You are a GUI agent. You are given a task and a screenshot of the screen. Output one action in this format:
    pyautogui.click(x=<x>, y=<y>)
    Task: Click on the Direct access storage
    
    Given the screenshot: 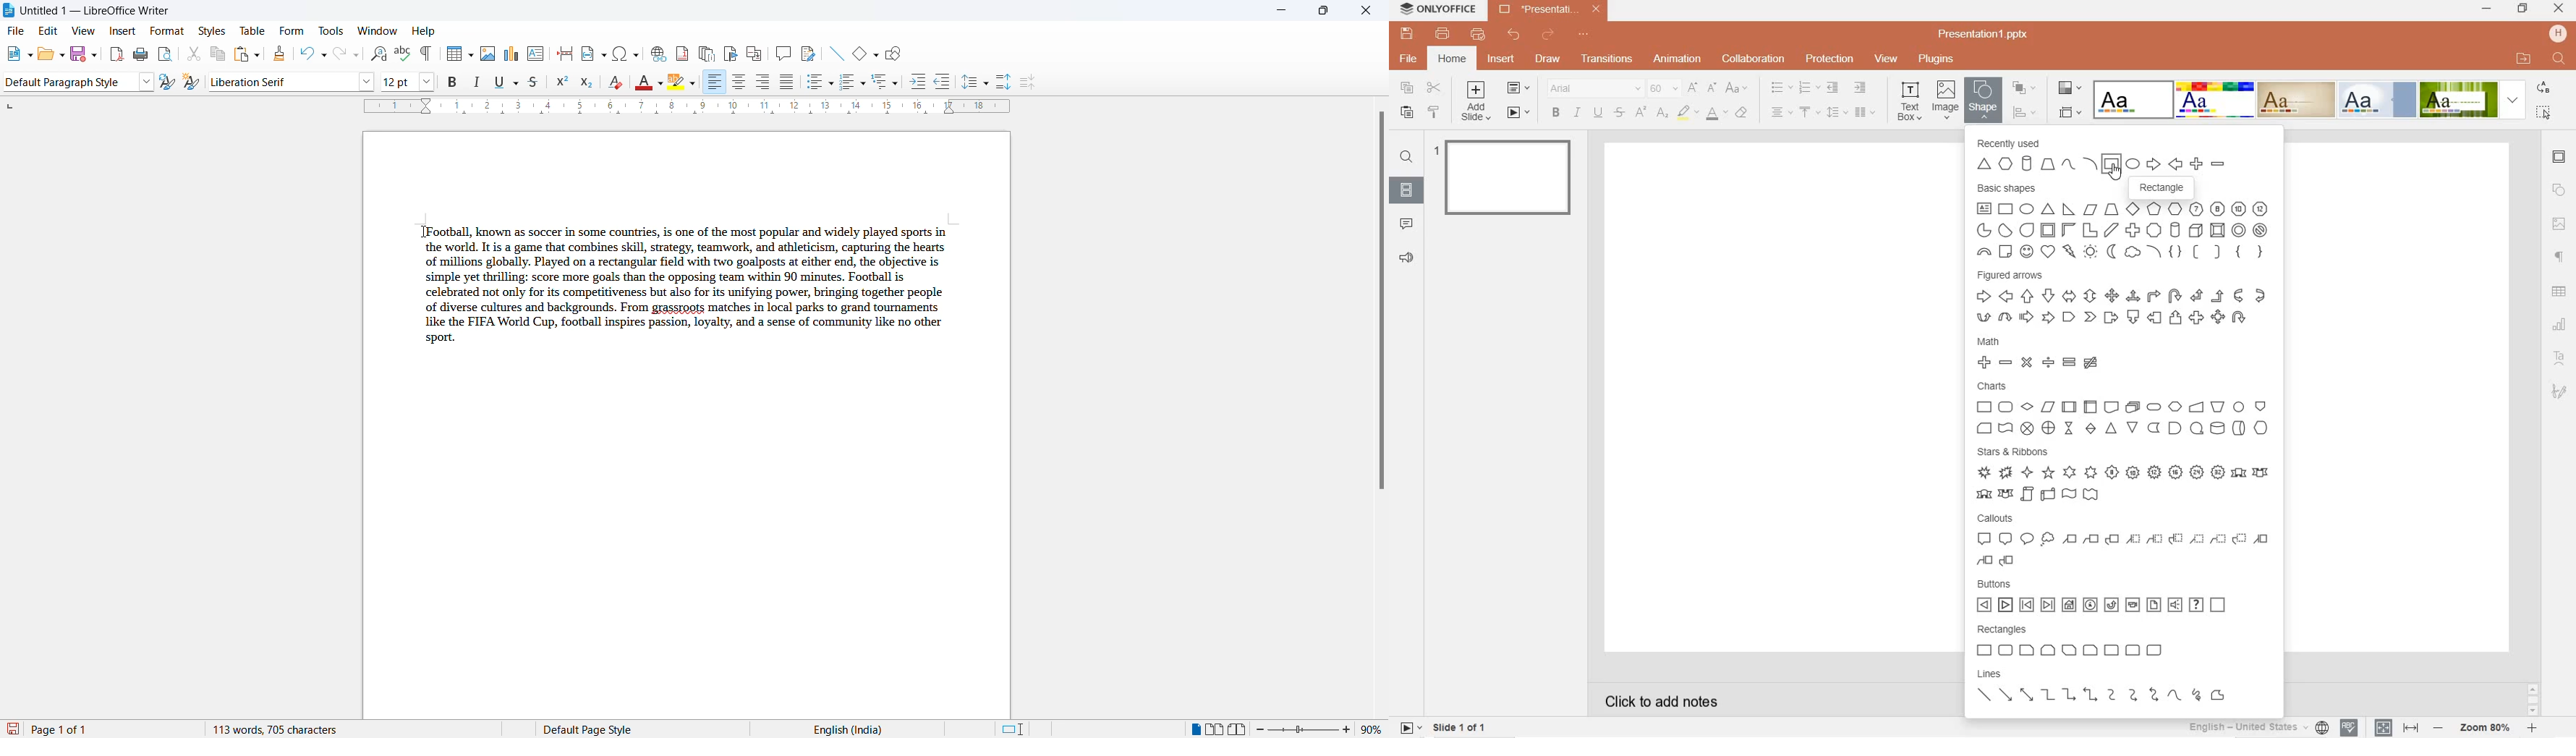 What is the action you would take?
    pyautogui.click(x=2238, y=429)
    